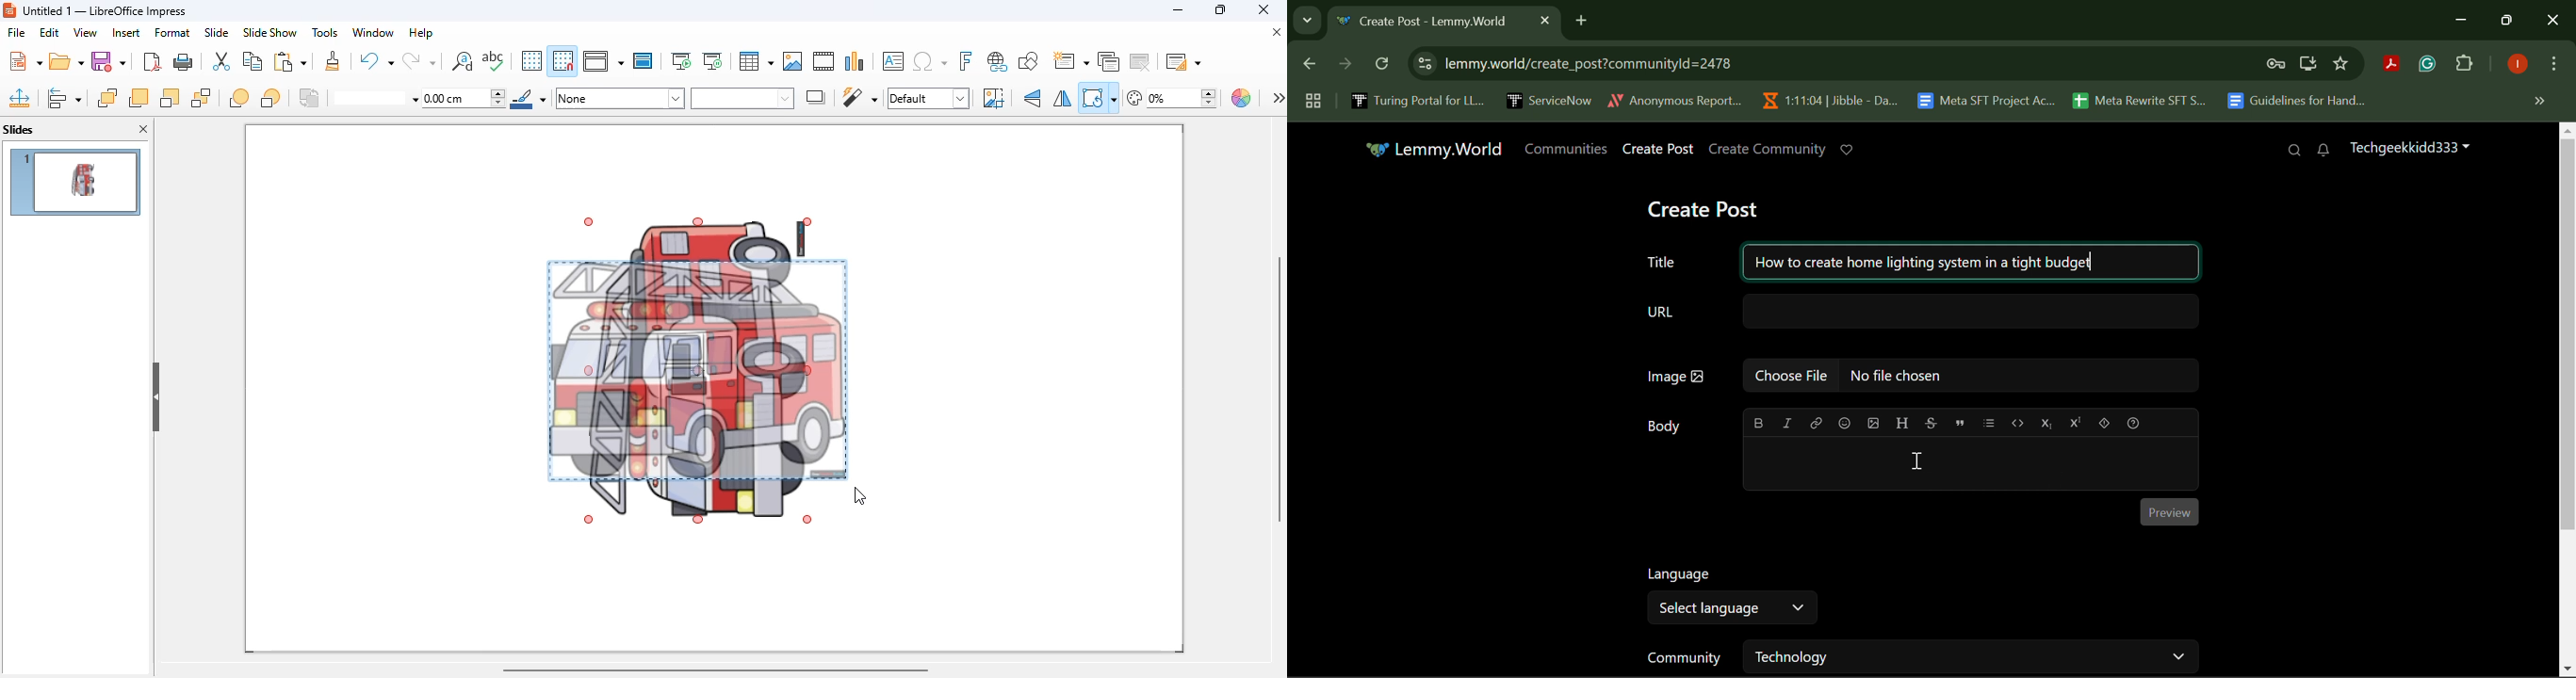 The image size is (2576, 700). I want to click on drag to, so click(861, 495).